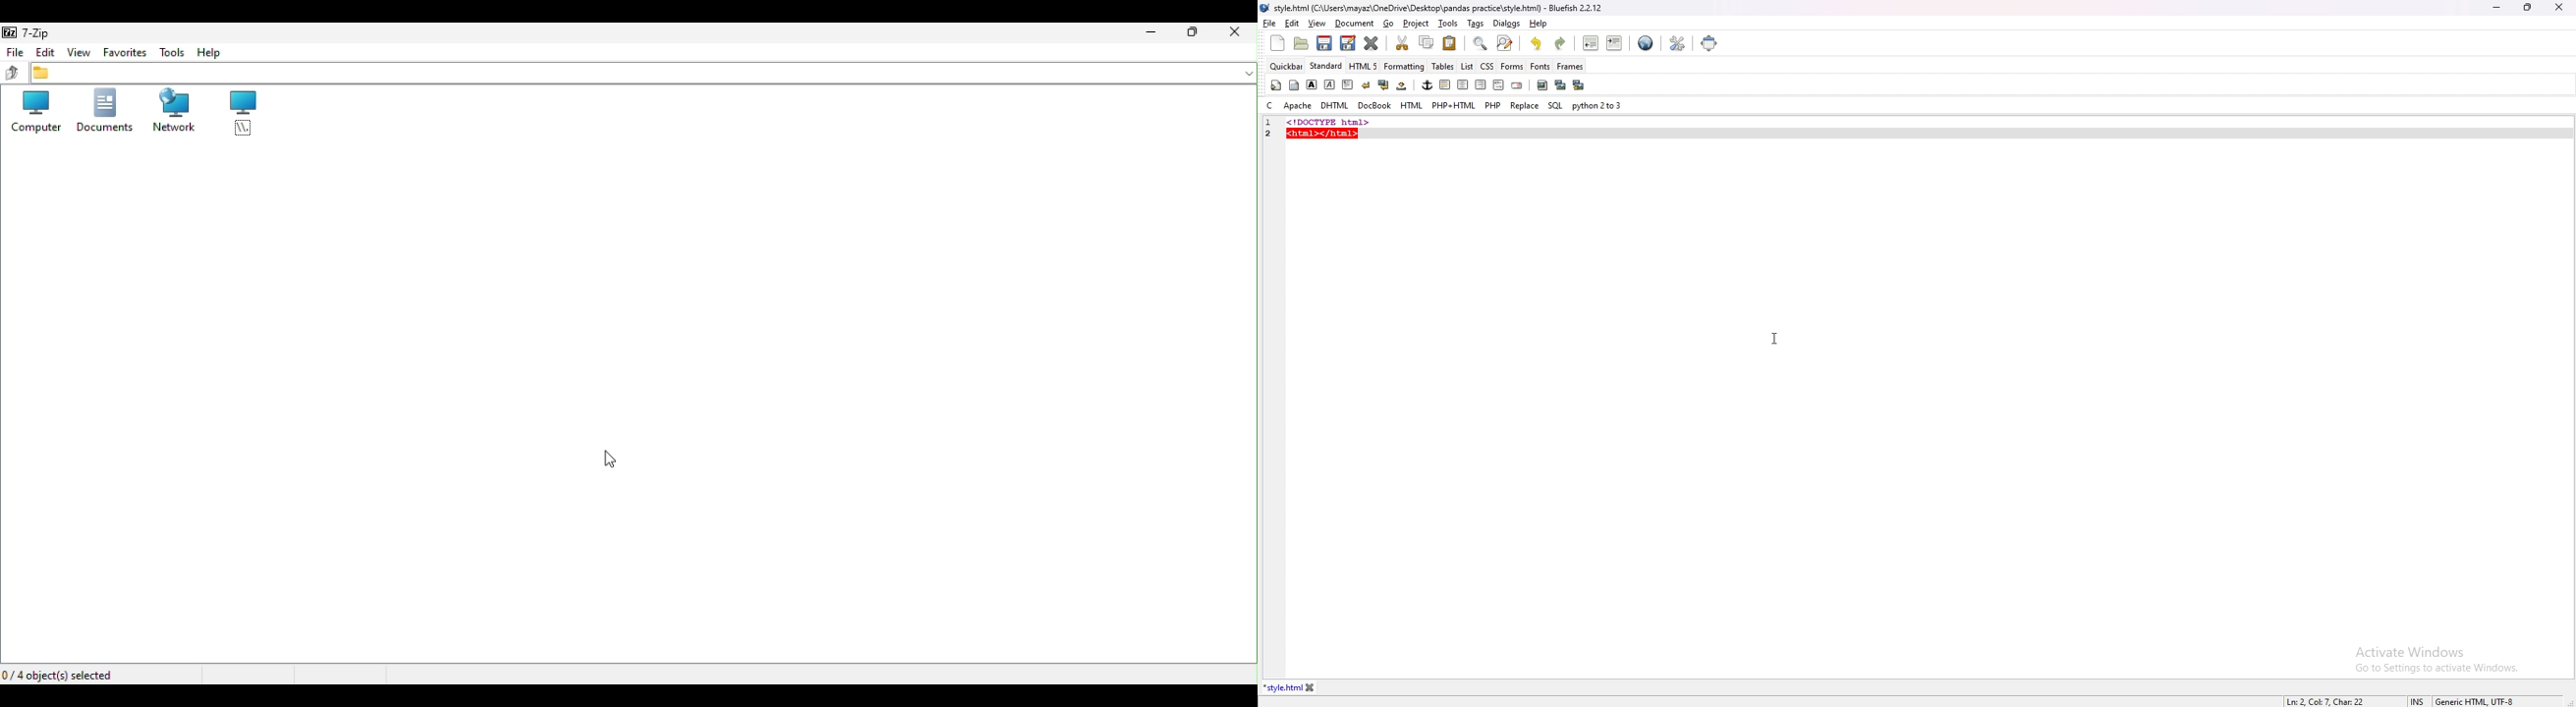 This screenshot has height=728, width=2576. Describe the element at coordinates (1317, 23) in the screenshot. I see `view` at that location.